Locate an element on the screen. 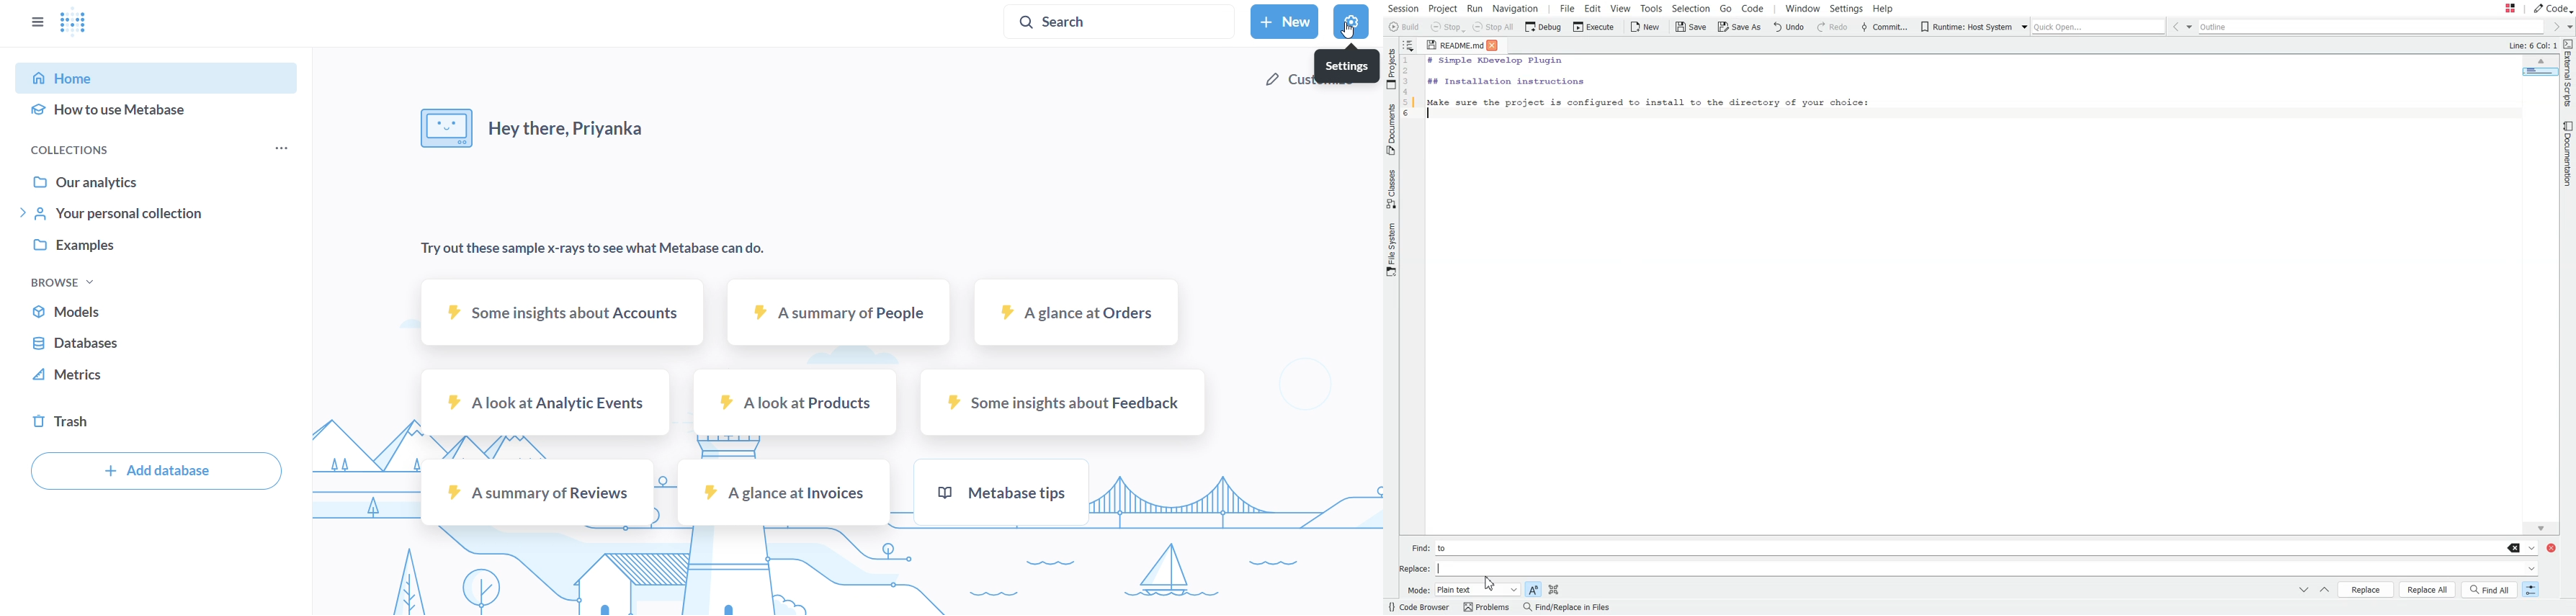  try out these sample x-ray to see what metabse can do. is located at coordinates (606, 248).